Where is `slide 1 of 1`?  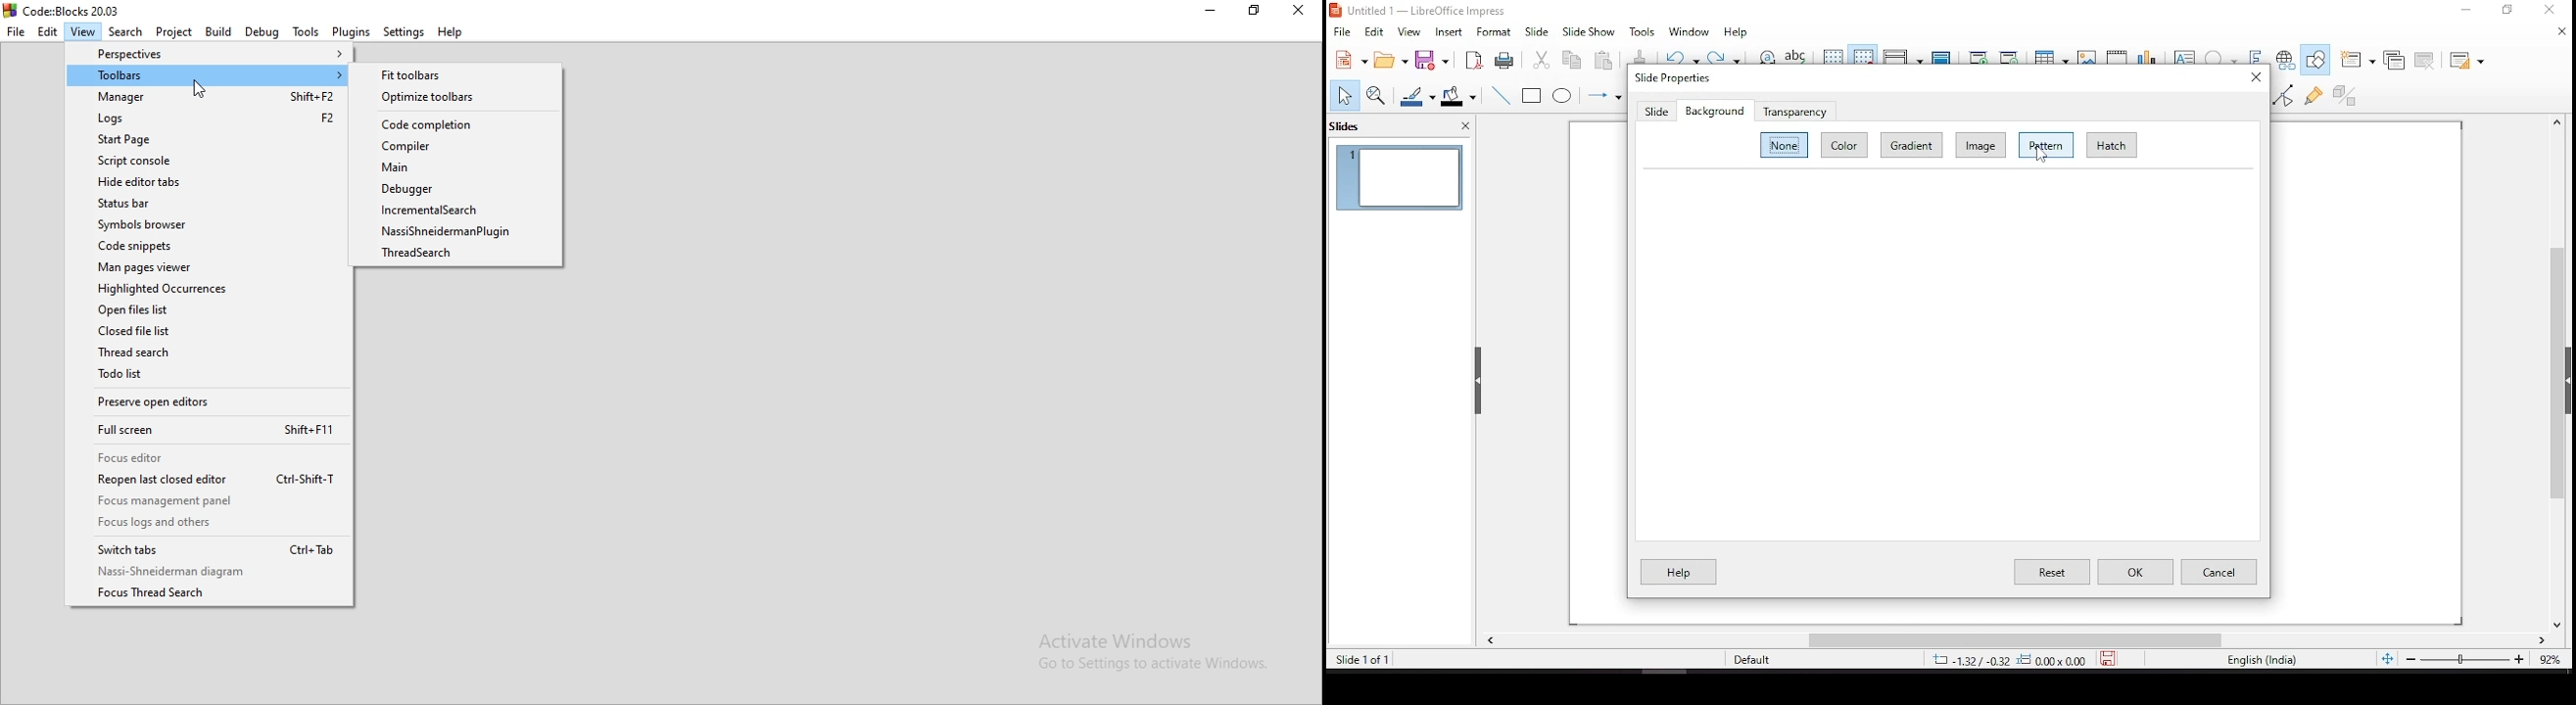 slide 1 of 1 is located at coordinates (1366, 659).